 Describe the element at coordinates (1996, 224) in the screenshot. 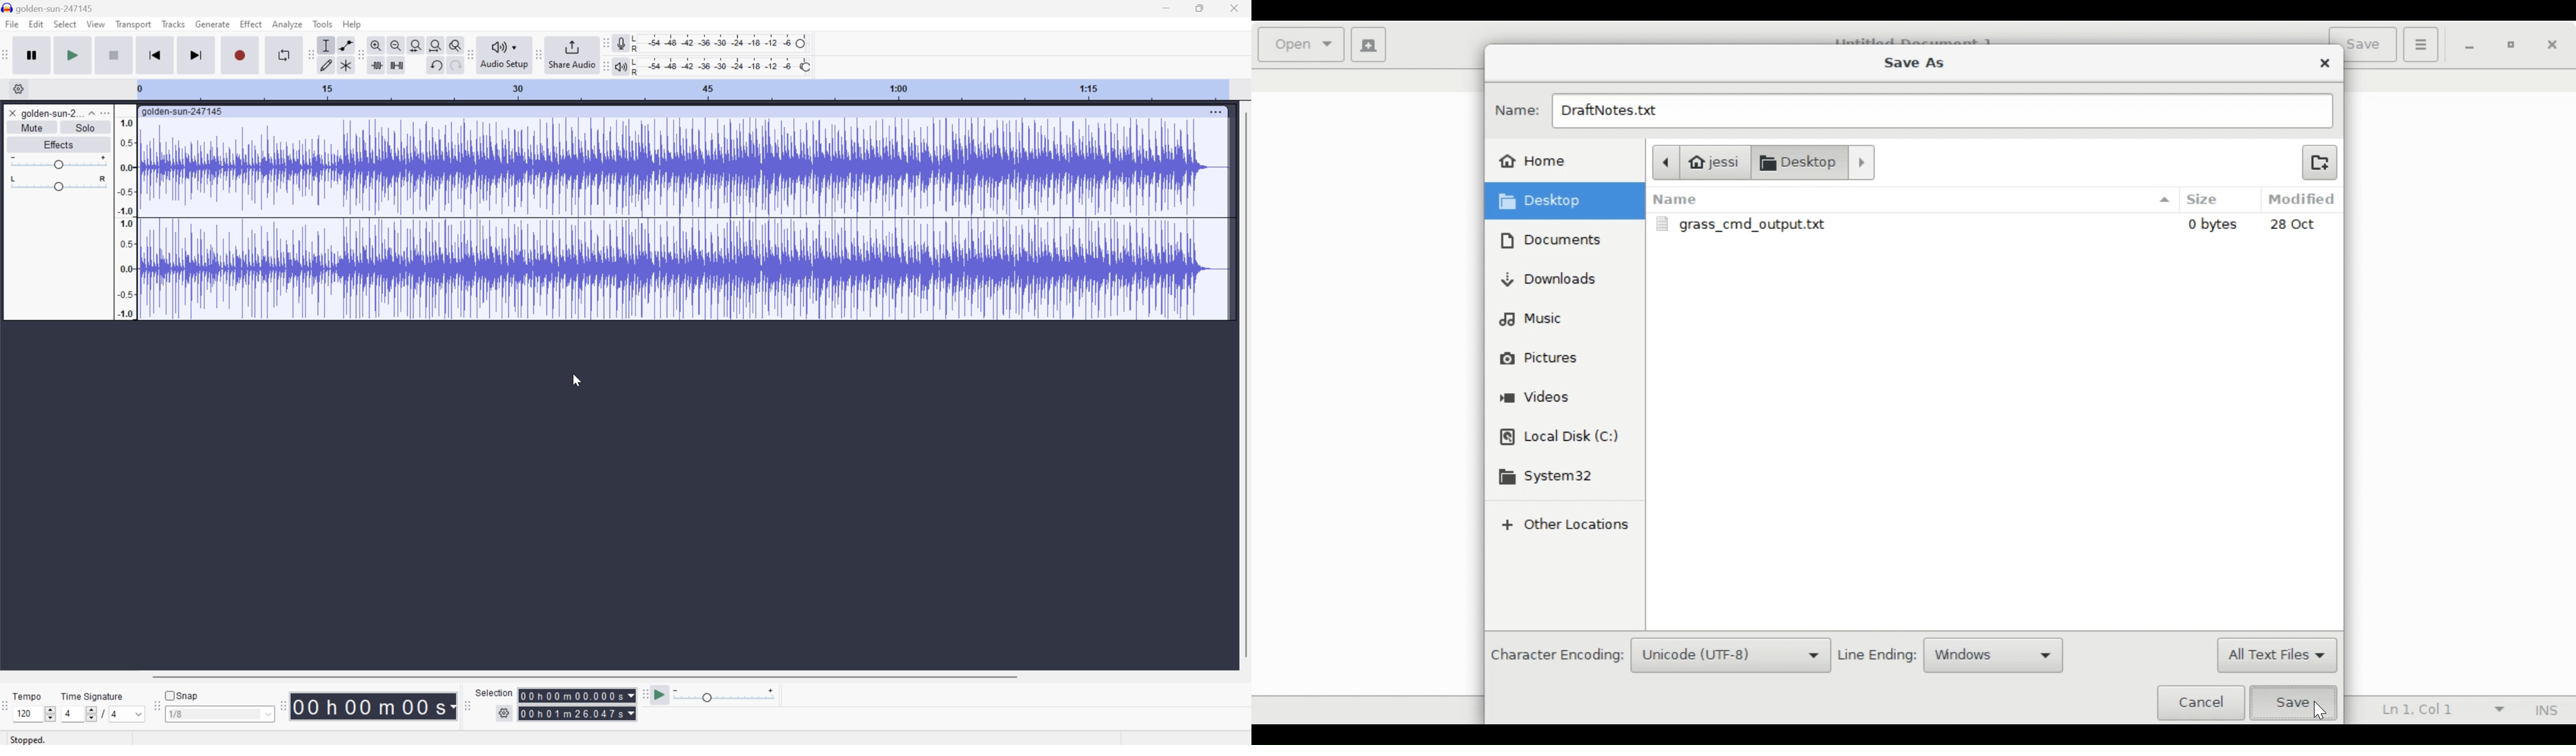

I see `grass_cmd_output.txt` at that location.